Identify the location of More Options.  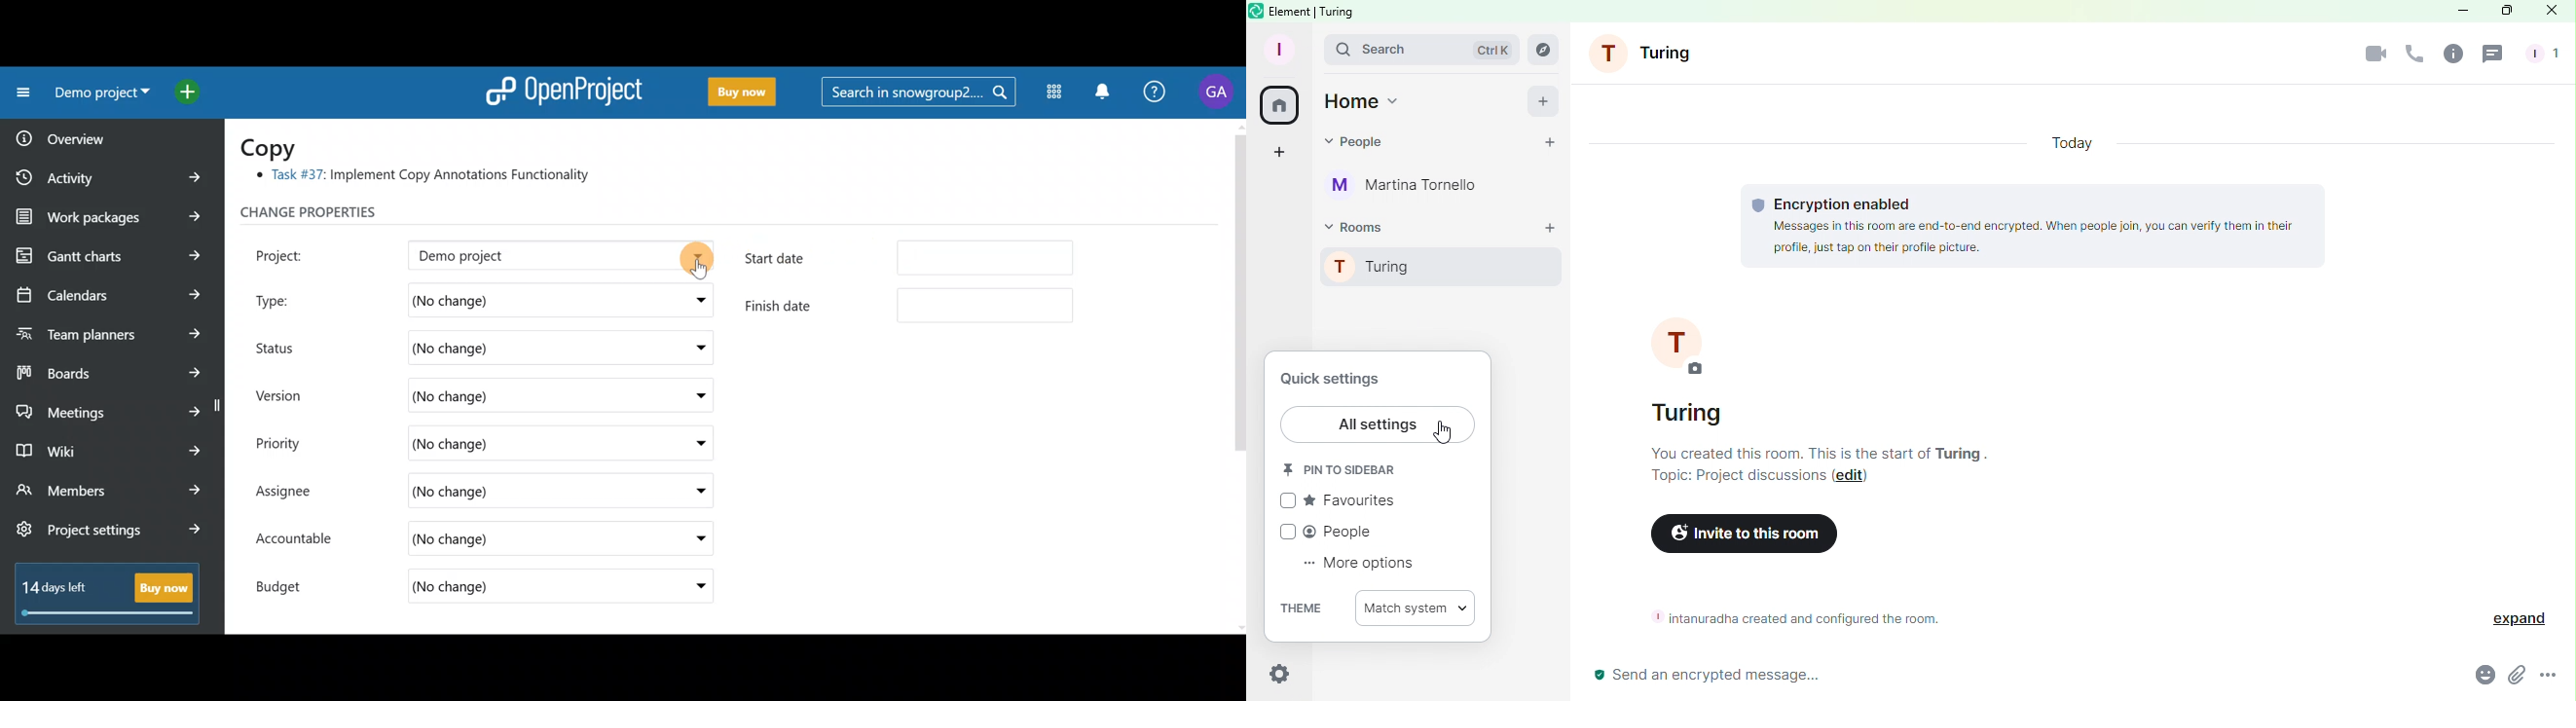
(2556, 678).